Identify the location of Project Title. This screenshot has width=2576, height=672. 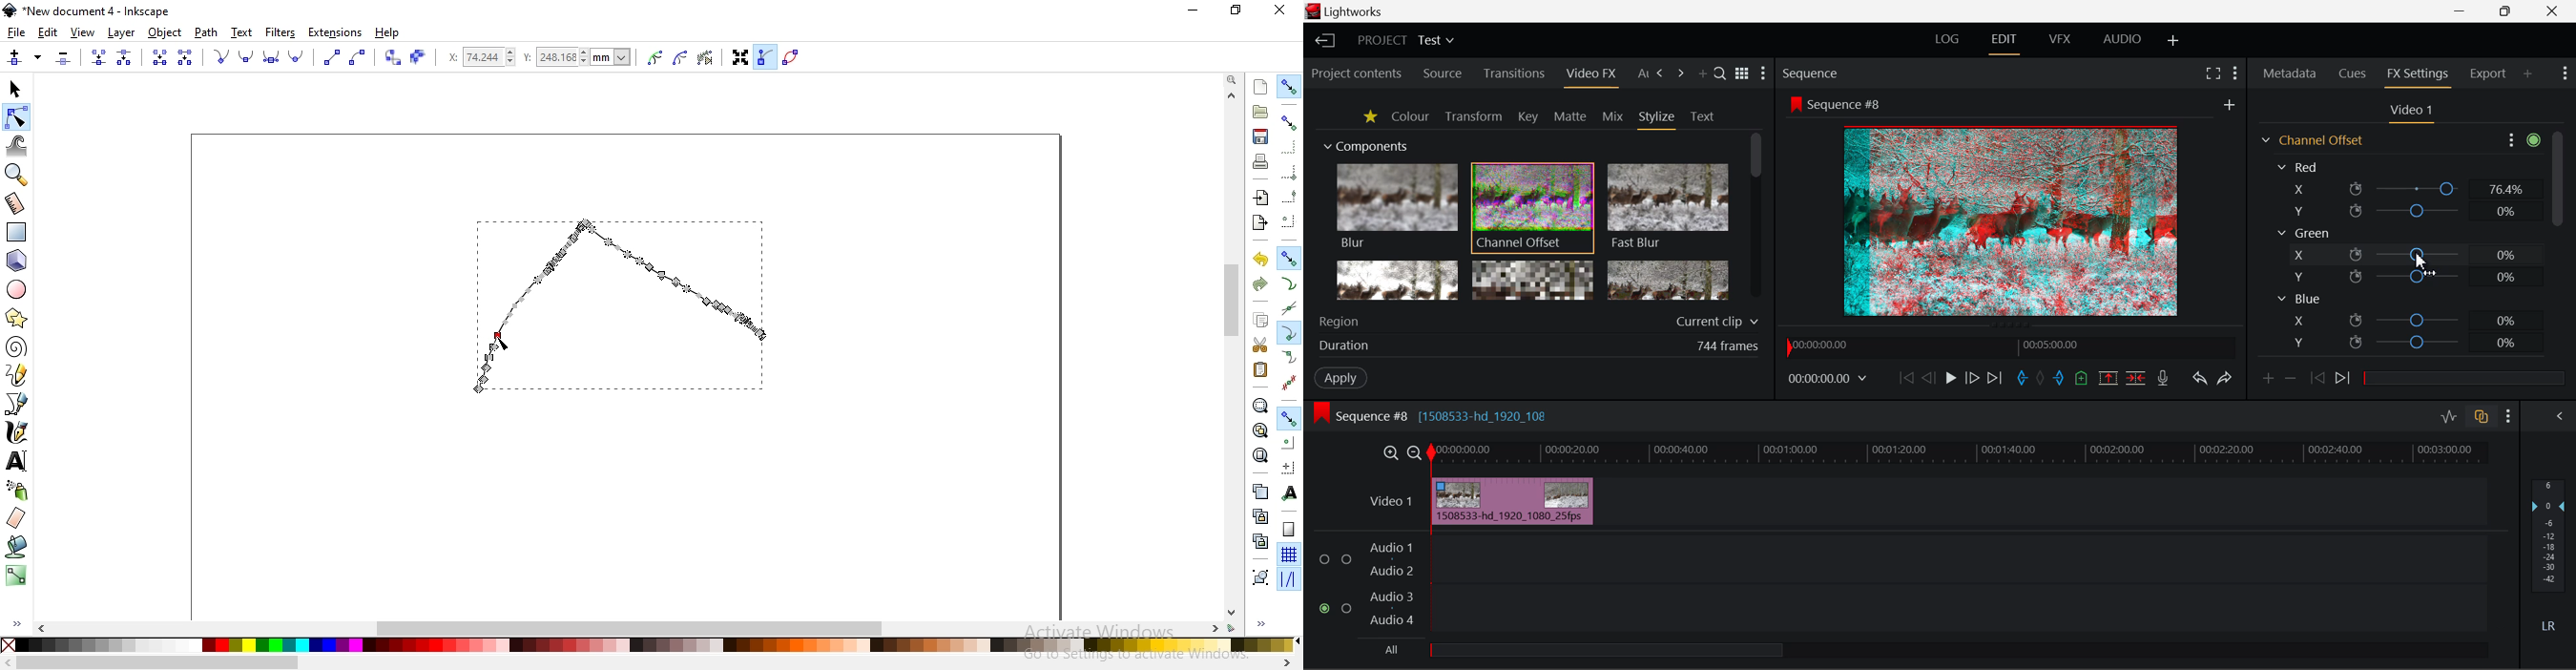
(1405, 38).